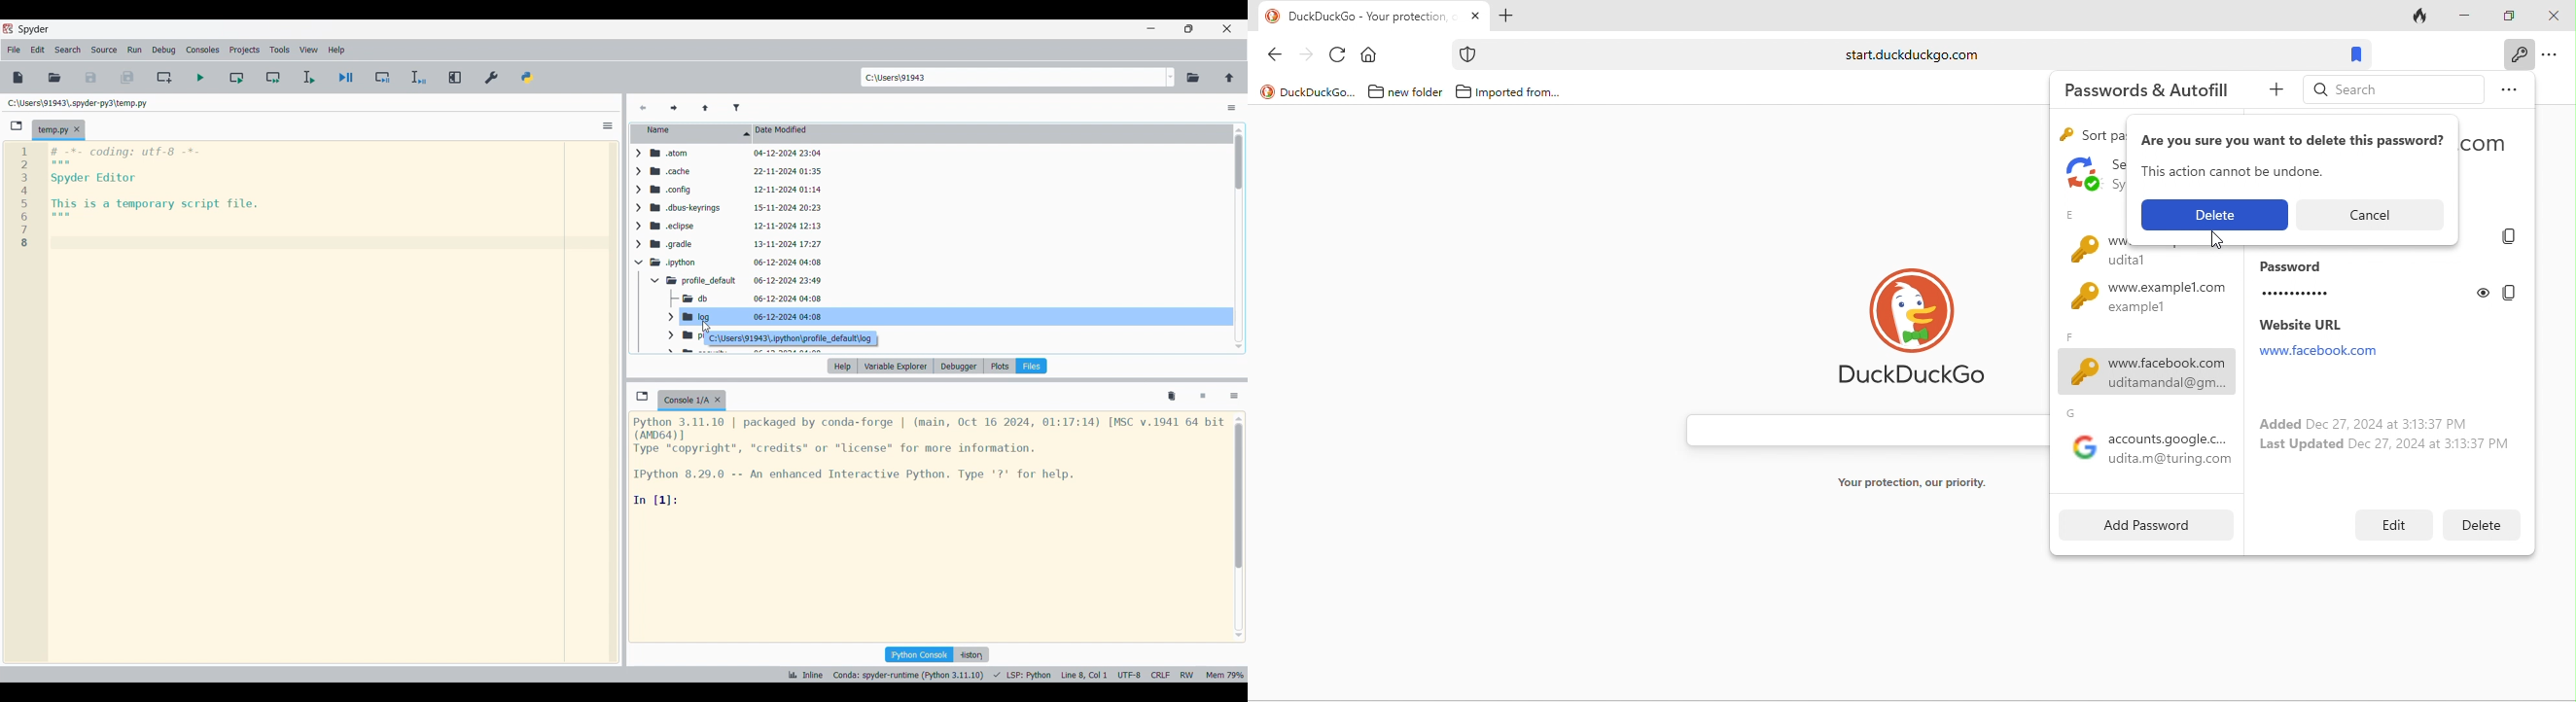  I want to click on copy, so click(2513, 237).